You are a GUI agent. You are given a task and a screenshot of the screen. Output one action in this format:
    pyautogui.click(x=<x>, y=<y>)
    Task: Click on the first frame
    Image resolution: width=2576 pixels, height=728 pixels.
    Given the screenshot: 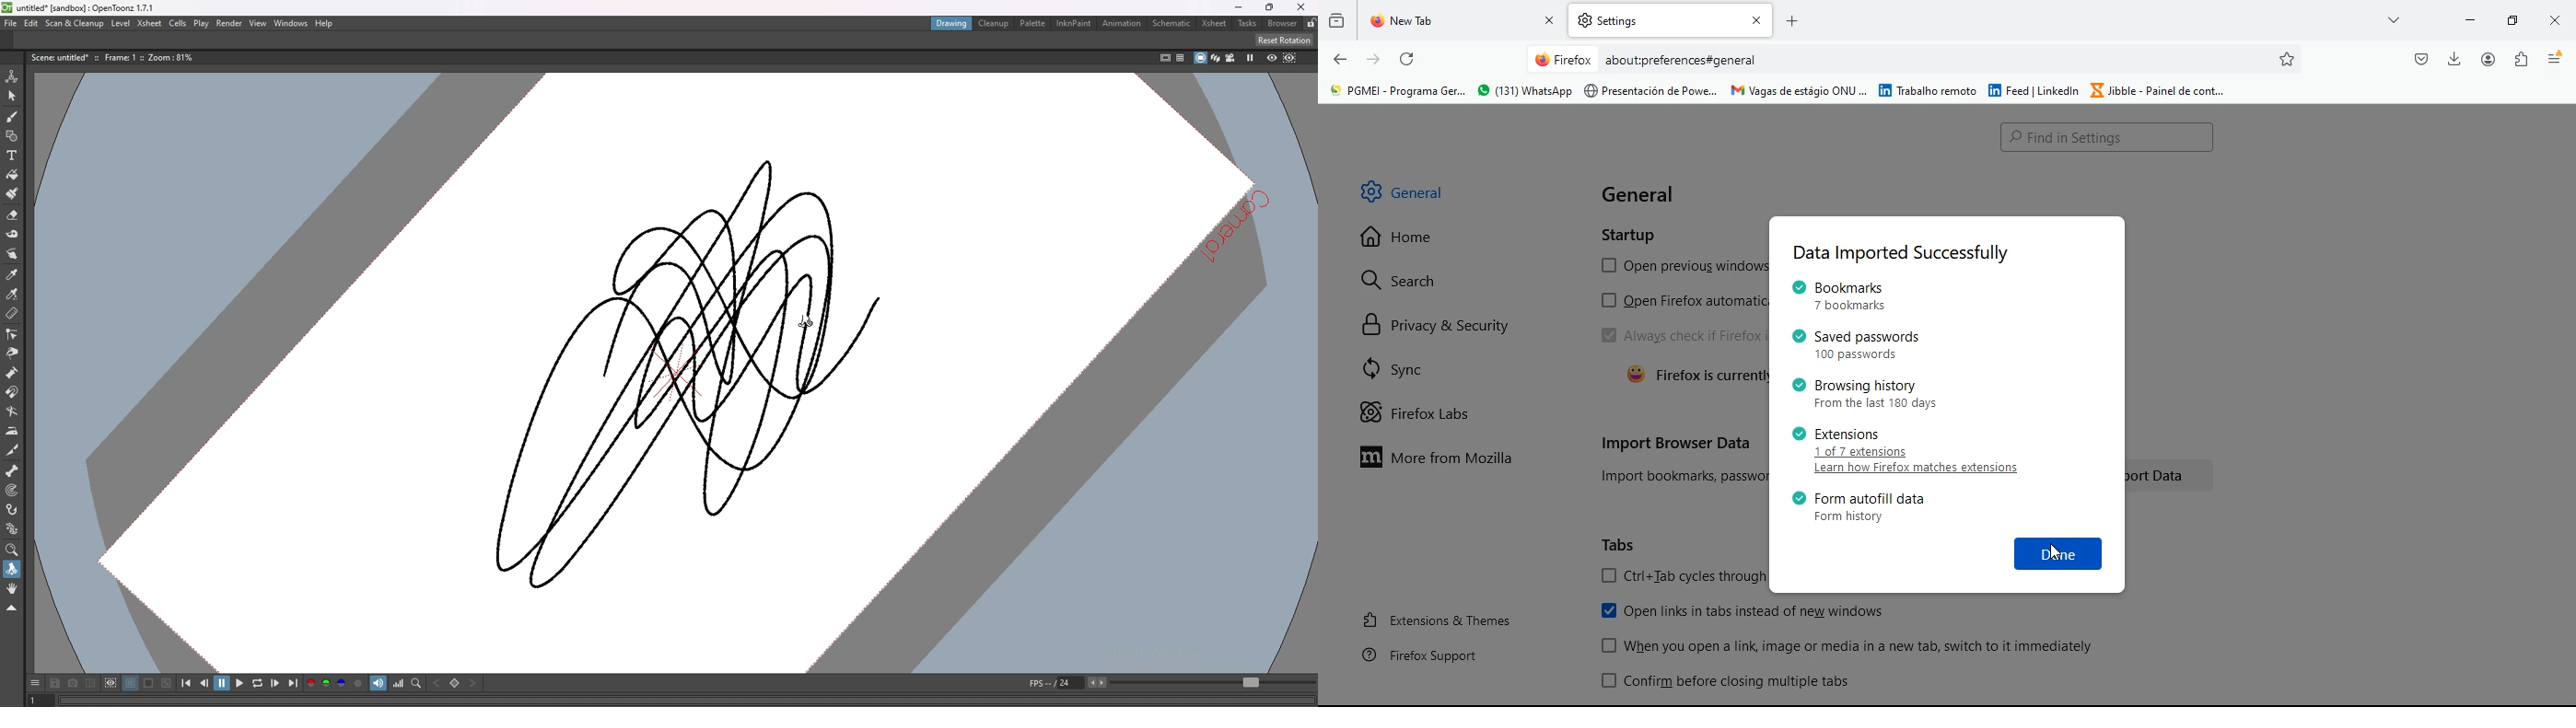 What is the action you would take?
    pyautogui.click(x=187, y=684)
    